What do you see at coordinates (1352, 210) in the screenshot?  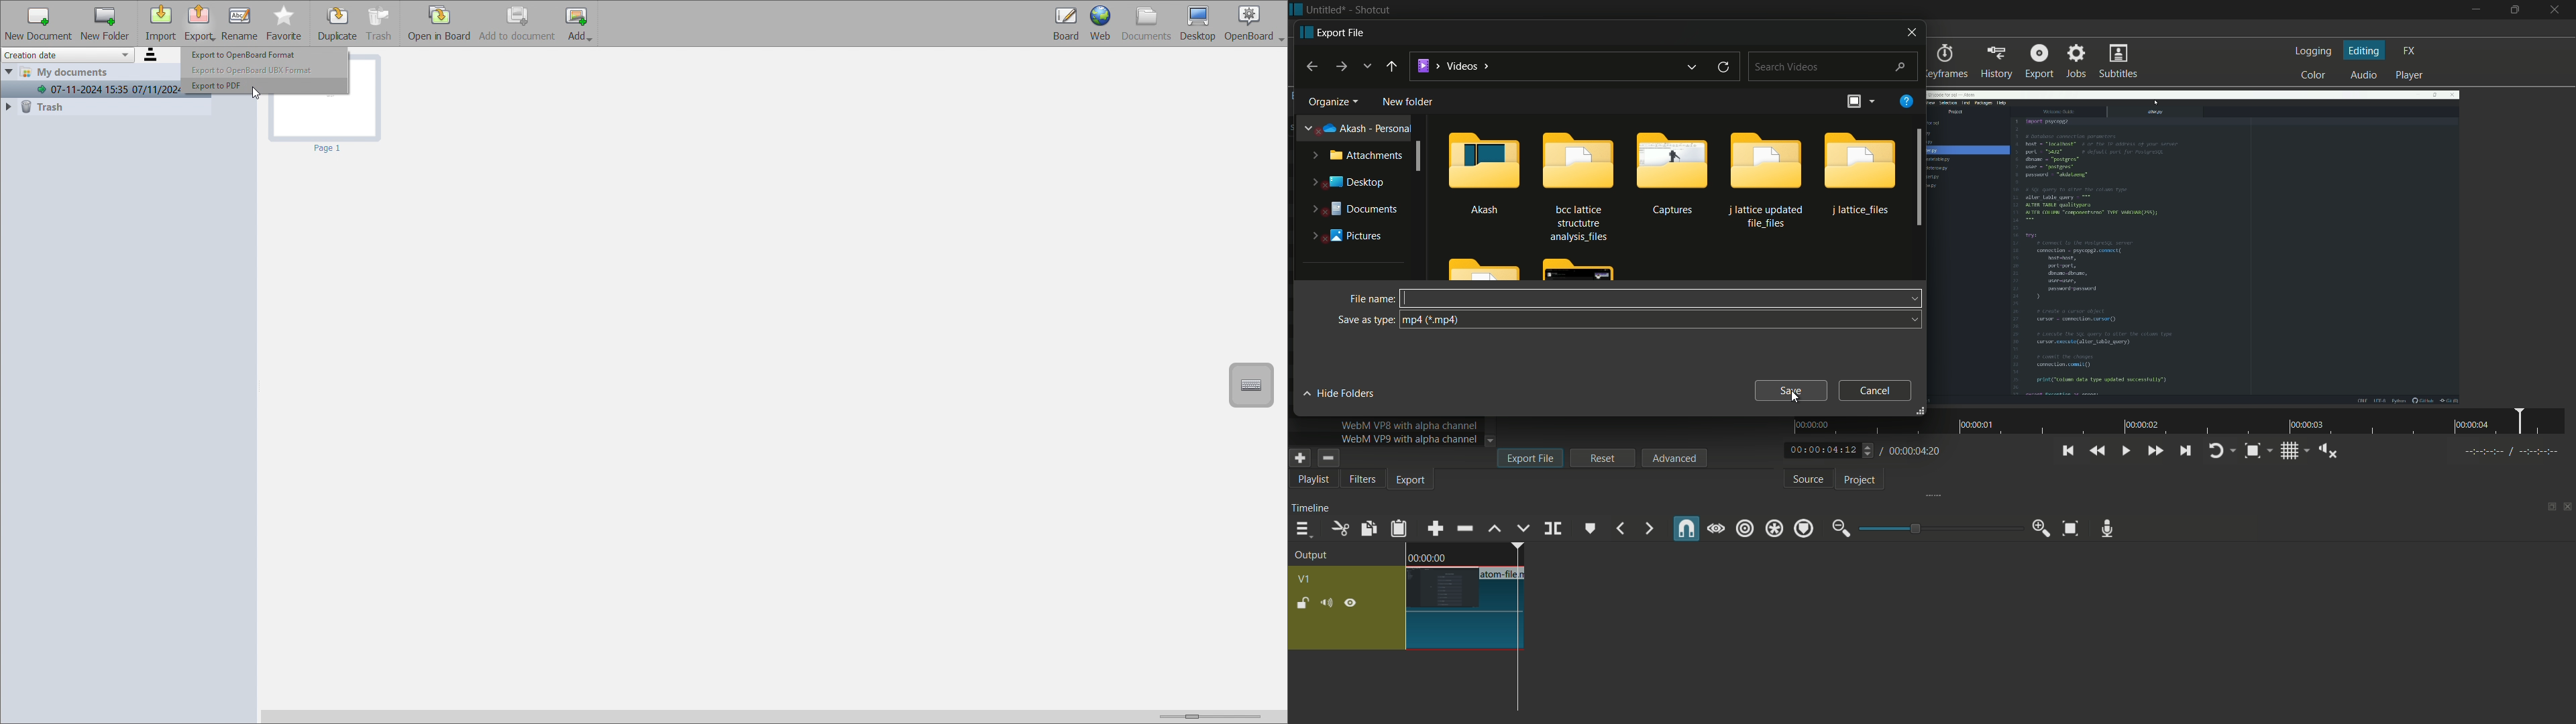 I see `documents` at bounding box center [1352, 210].